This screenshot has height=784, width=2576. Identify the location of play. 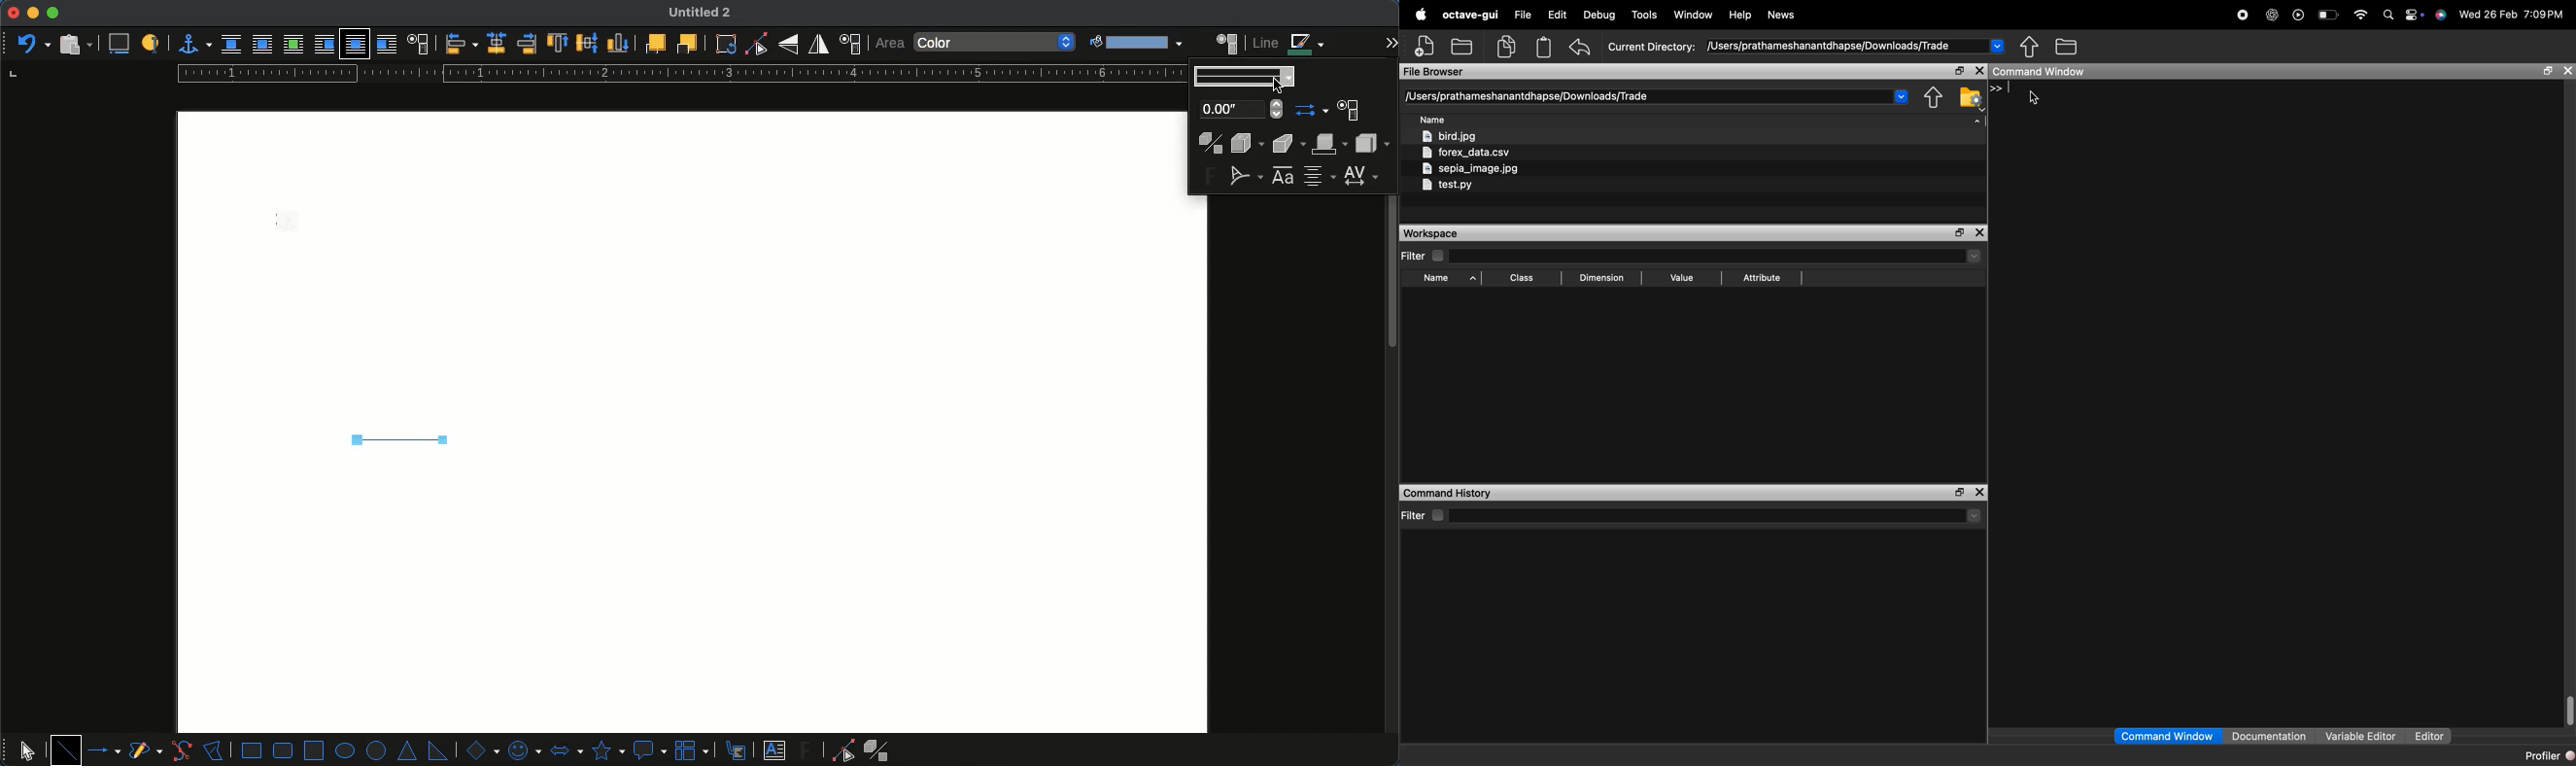
(2300, 16).